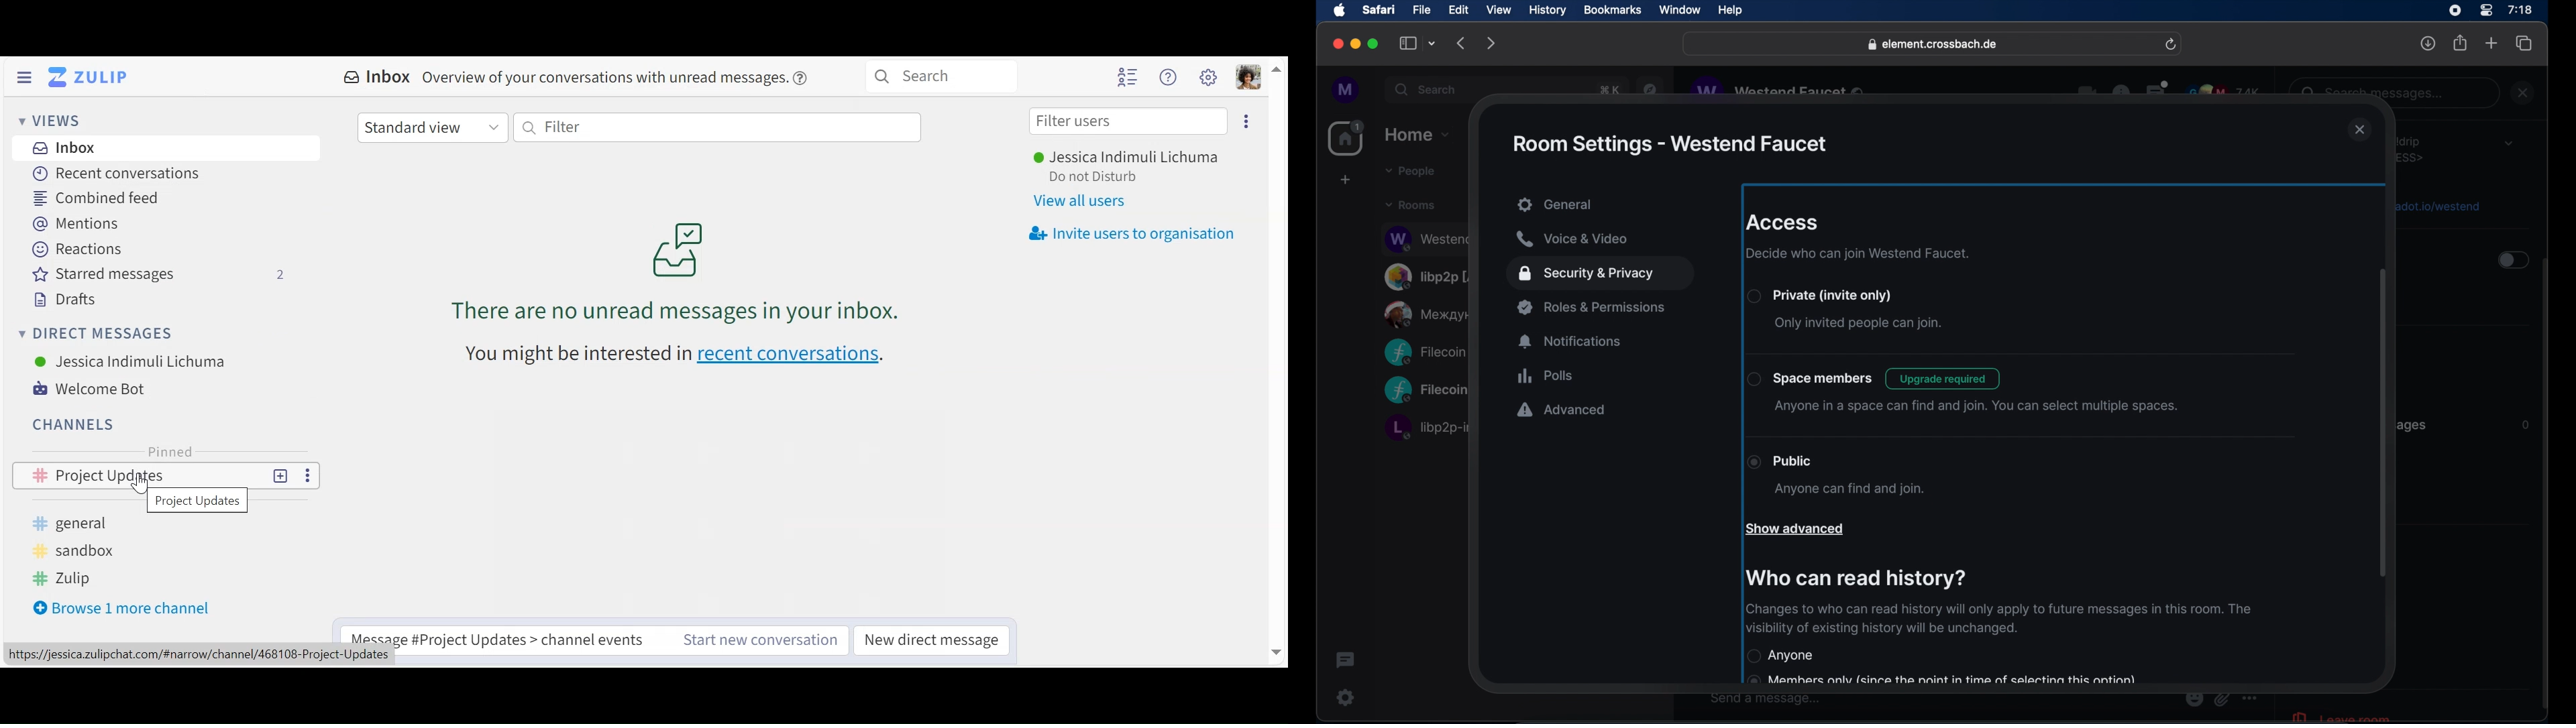 This screenshot has height=728, width=2576. Describe the element at coordinates (1730, 11) in the screenshot. I see `help` at that location.